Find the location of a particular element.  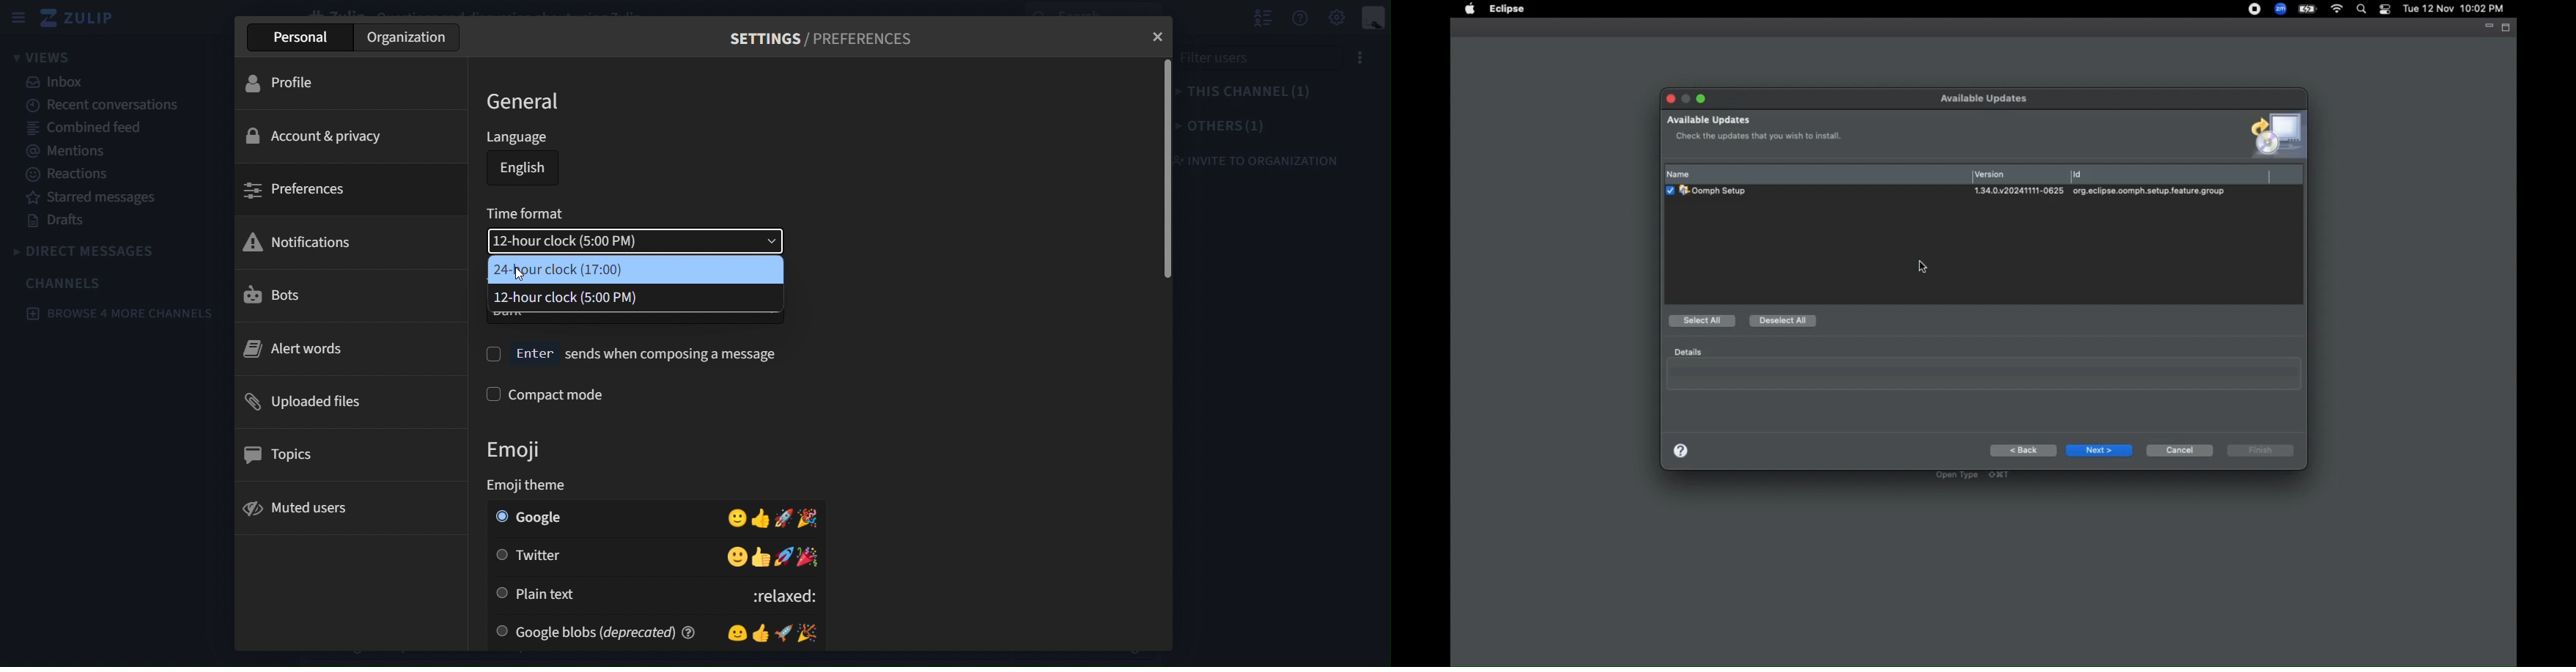

Oomph Setup 1.34.0v20241111-0625 org.eclipse.oomph.setup.feature.group is located at coordinates (1970, 193).